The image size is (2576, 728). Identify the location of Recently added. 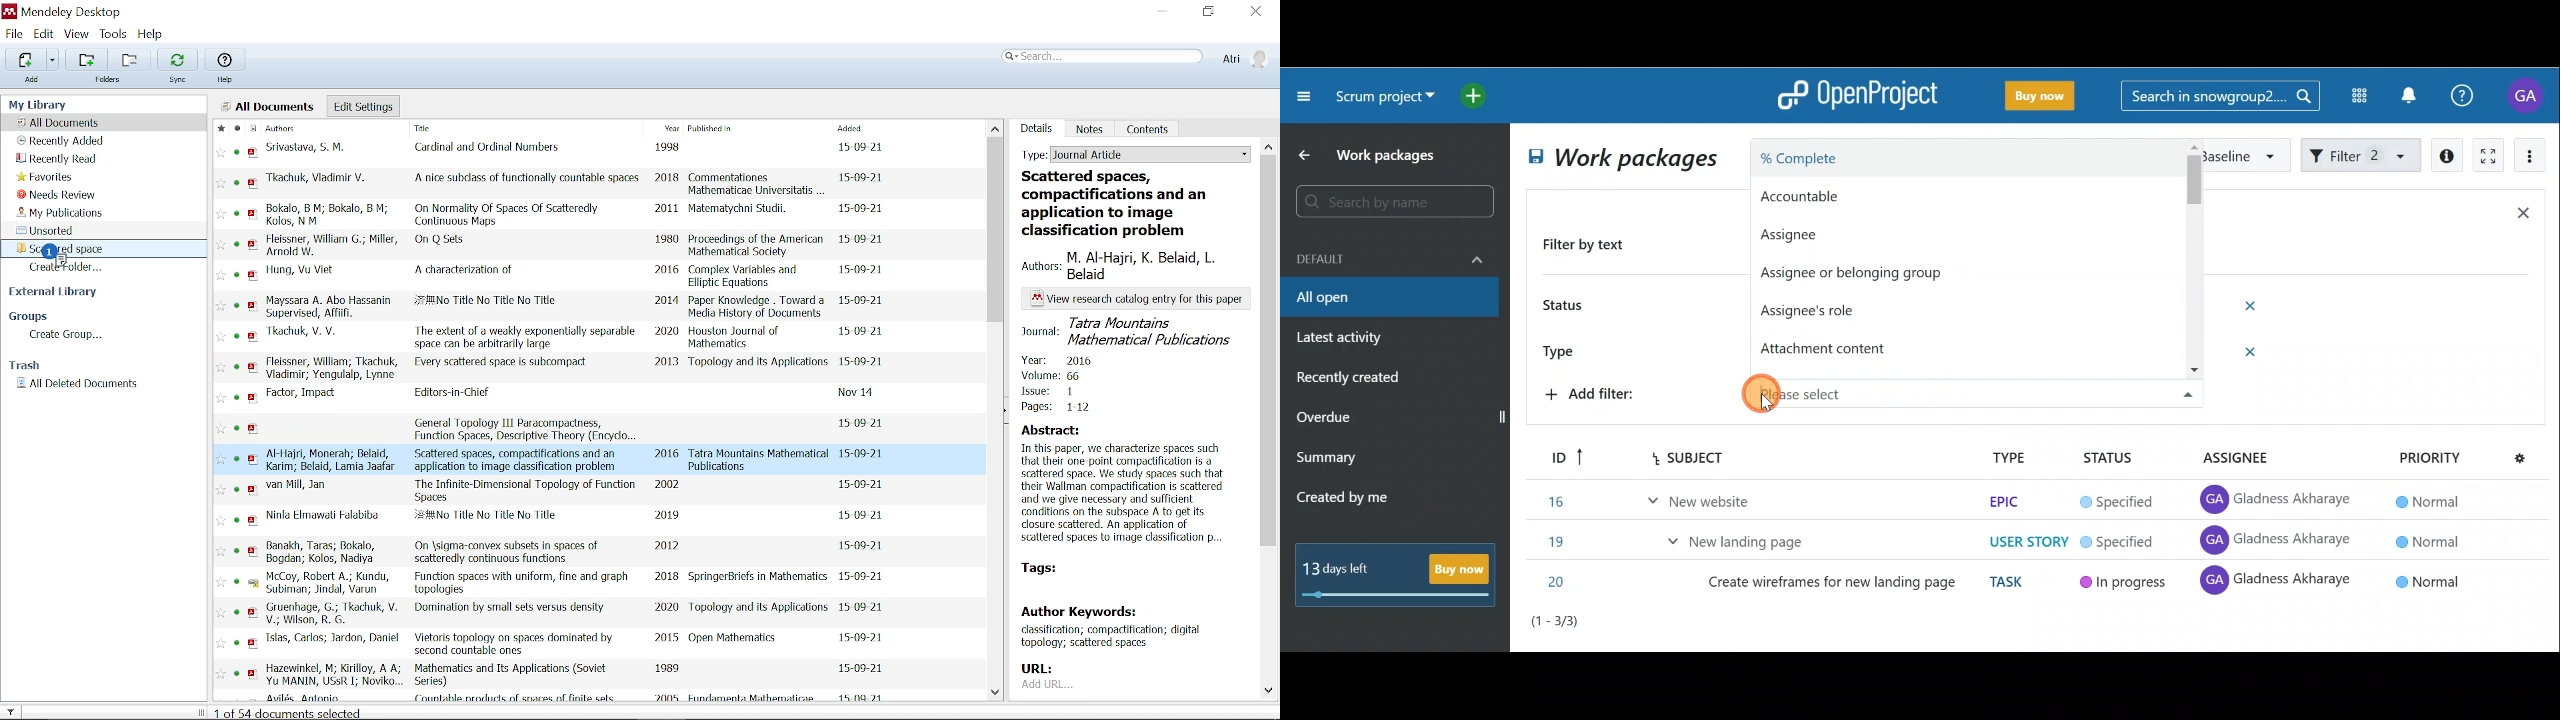
(63, 141).